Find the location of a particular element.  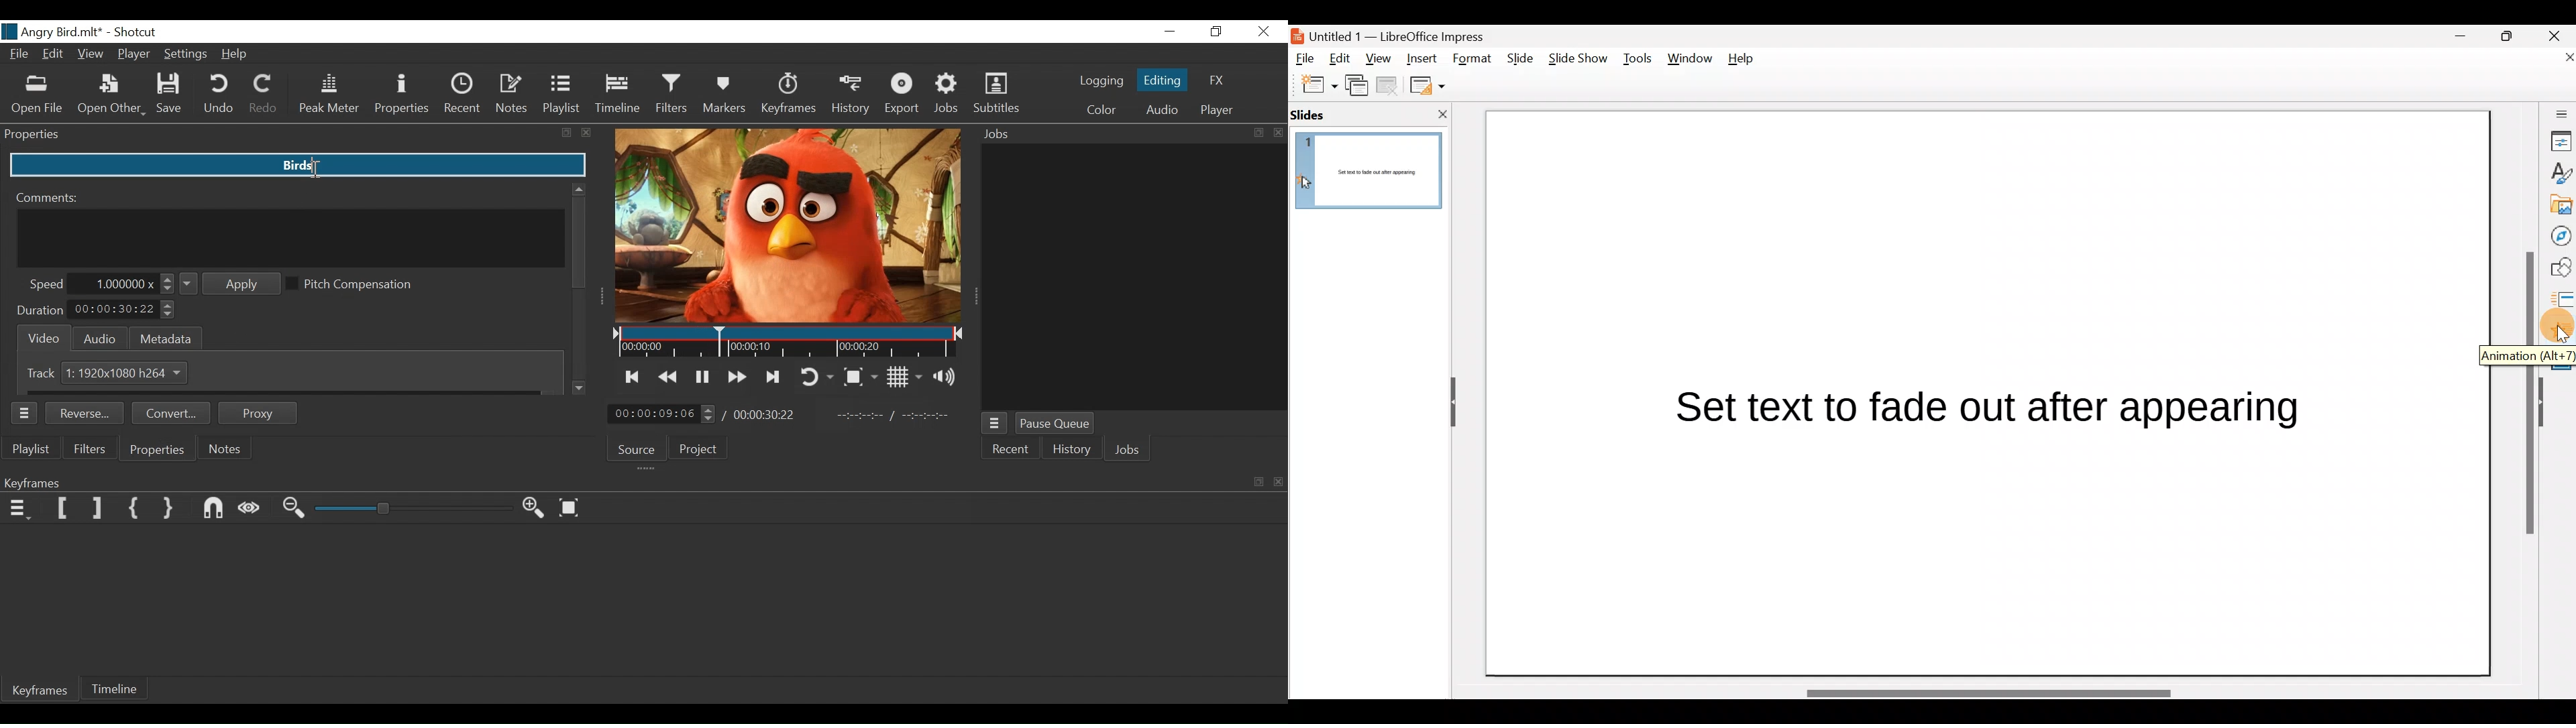

Metadata is located at coordinates (166, 337).